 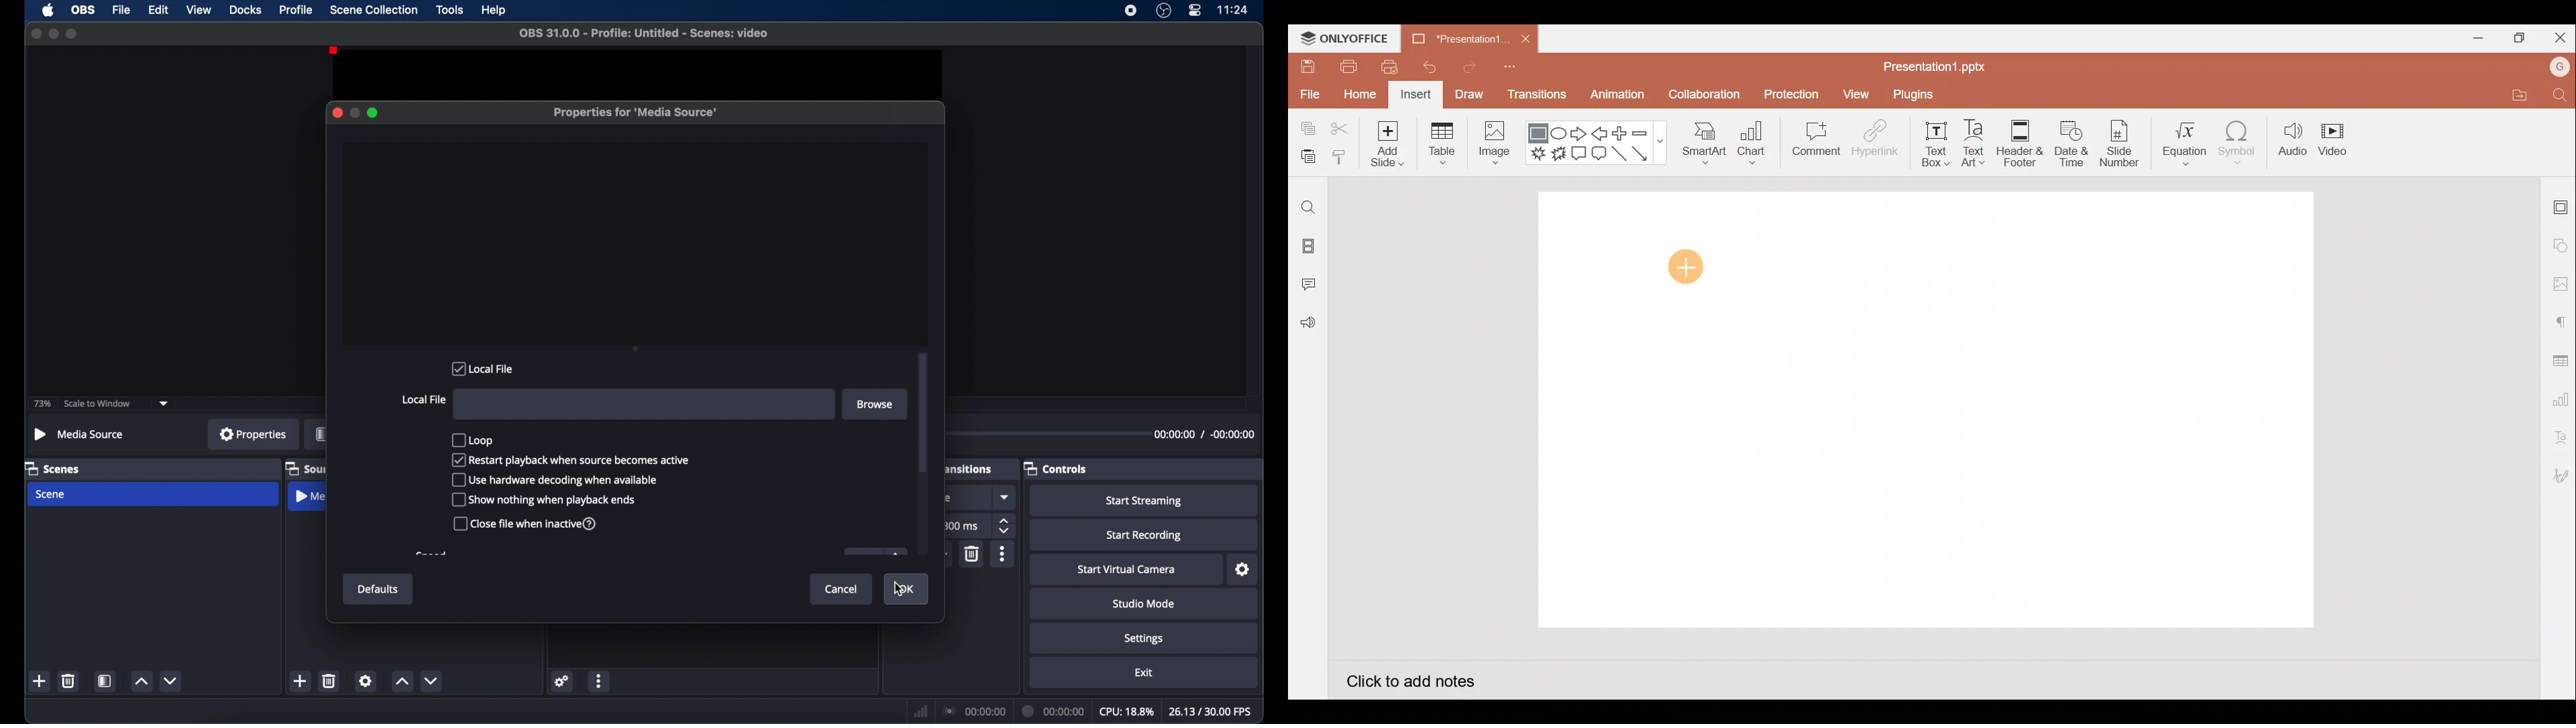 What do you see at coordinates (142, 682) in the screenshot?
I see `increment` at bounding box center [142, 682].